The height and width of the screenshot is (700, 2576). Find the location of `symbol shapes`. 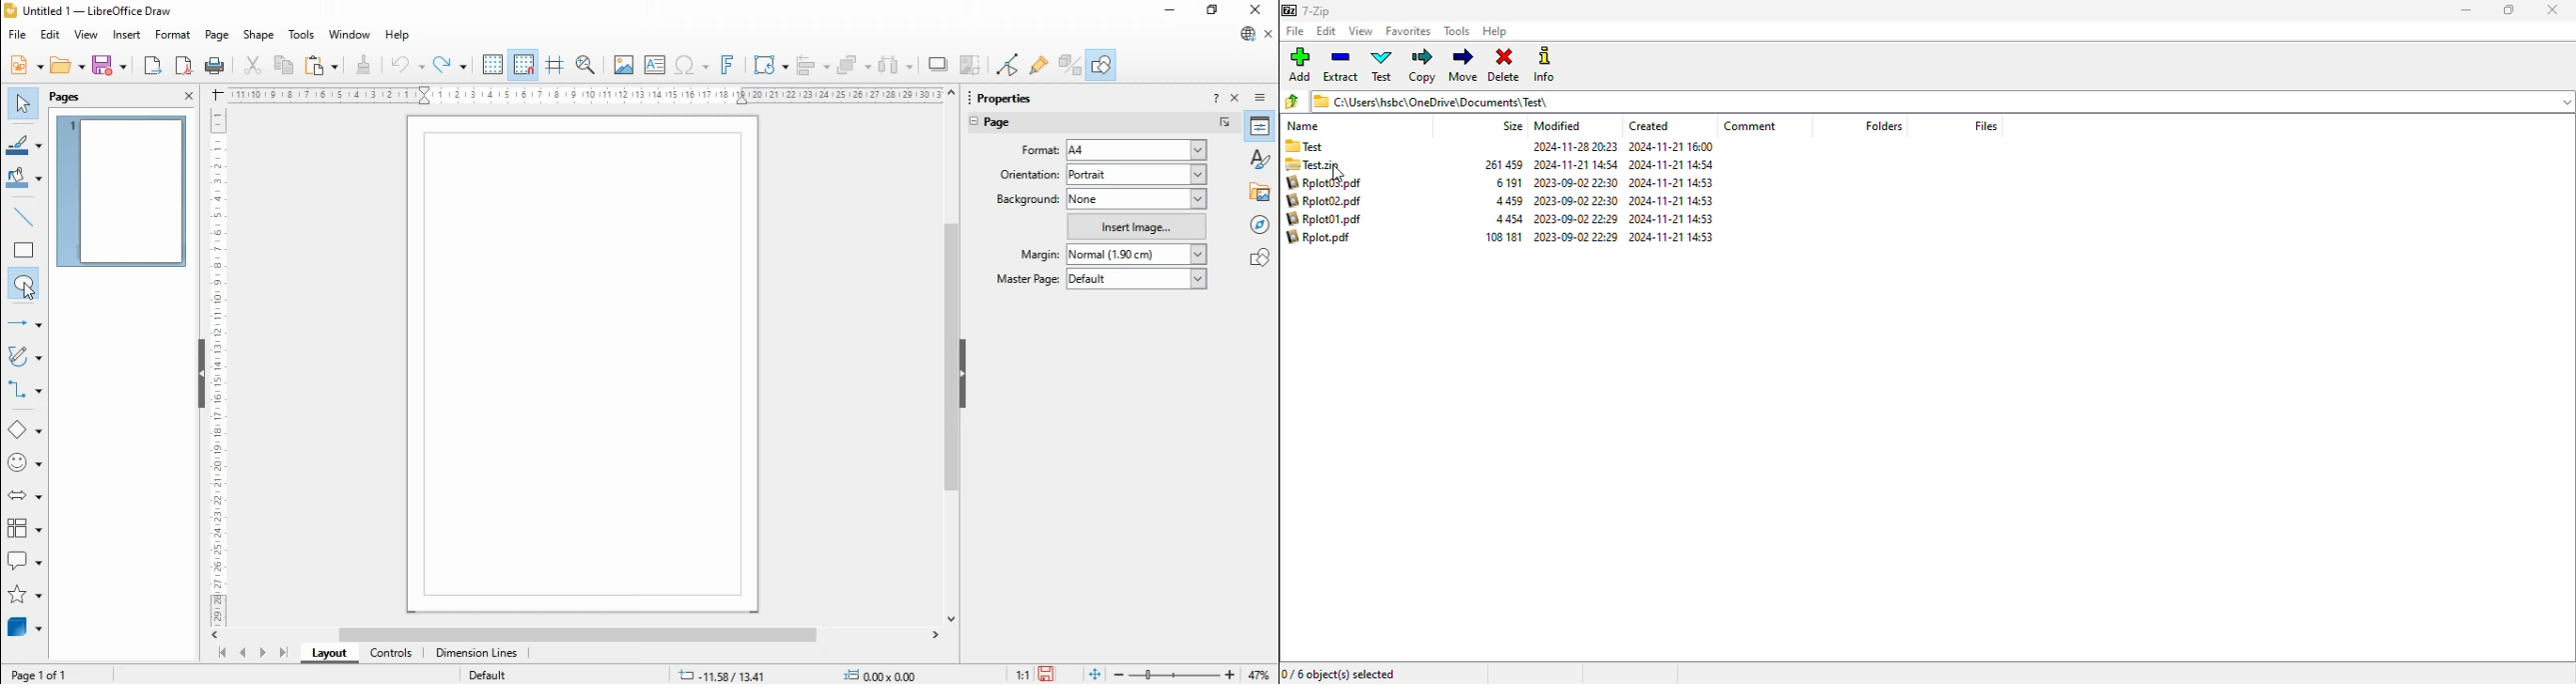

symbol shapes is located at coordinates (26, 465).